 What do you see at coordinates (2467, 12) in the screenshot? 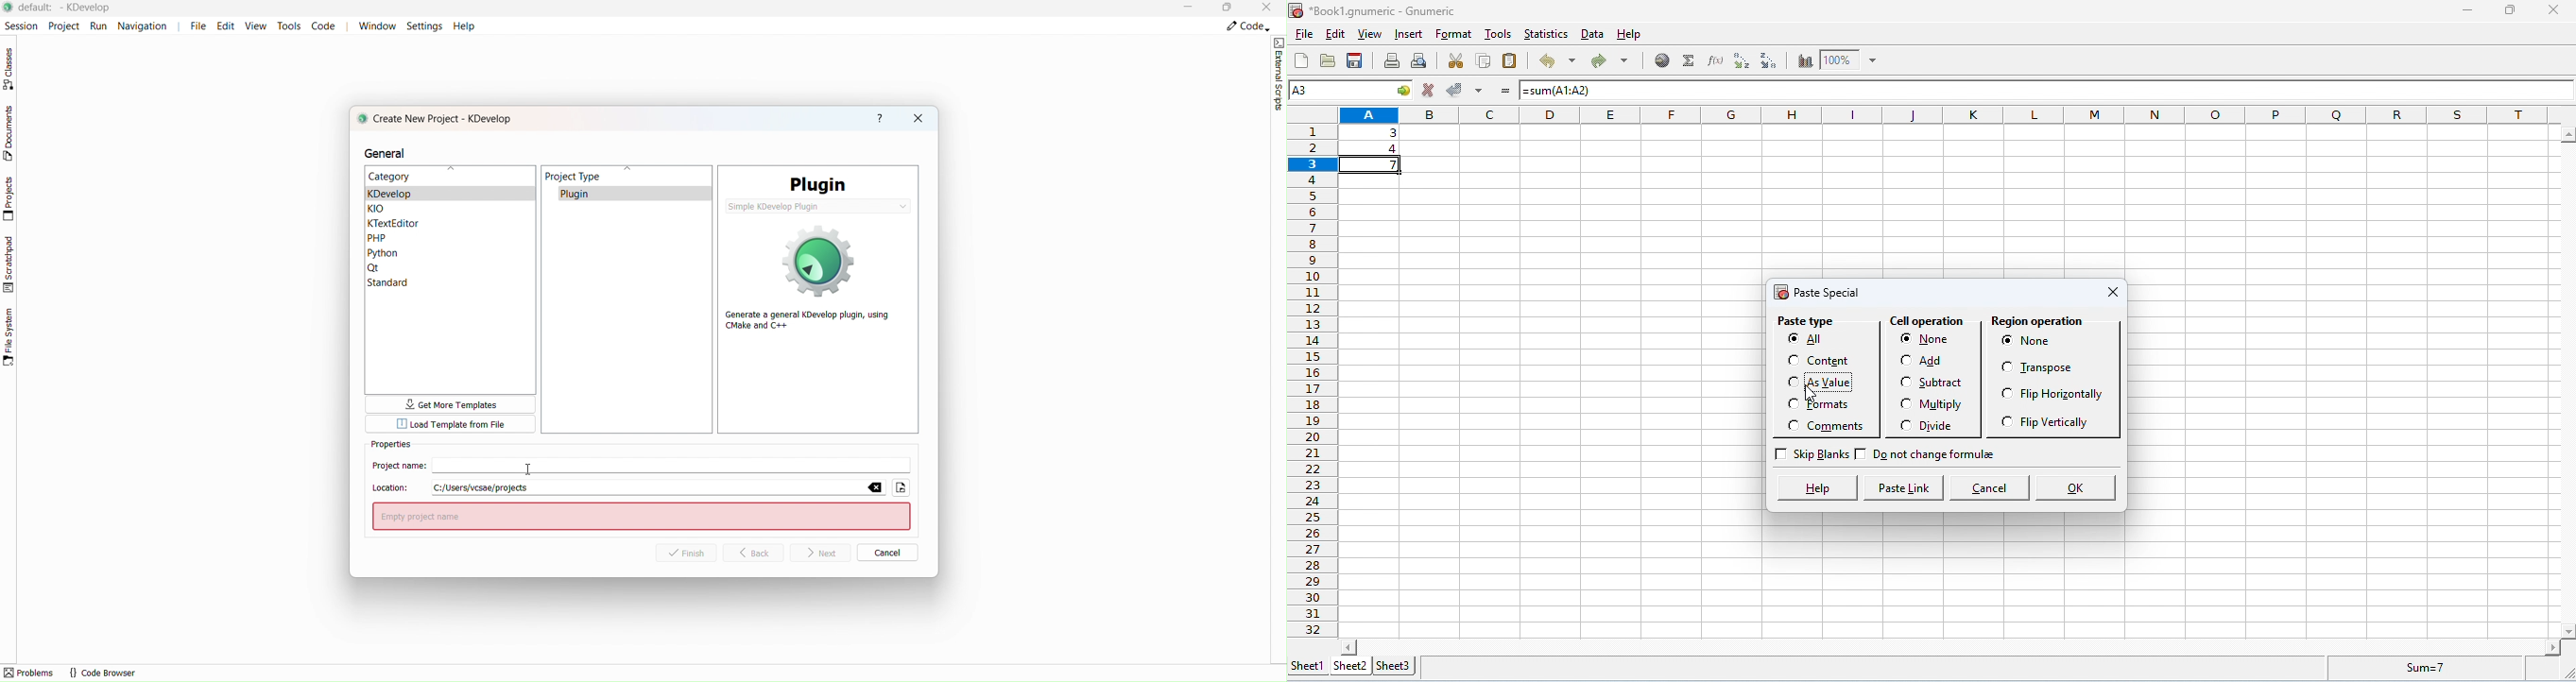
I see `minimize` at bounding box center [2467, 12].